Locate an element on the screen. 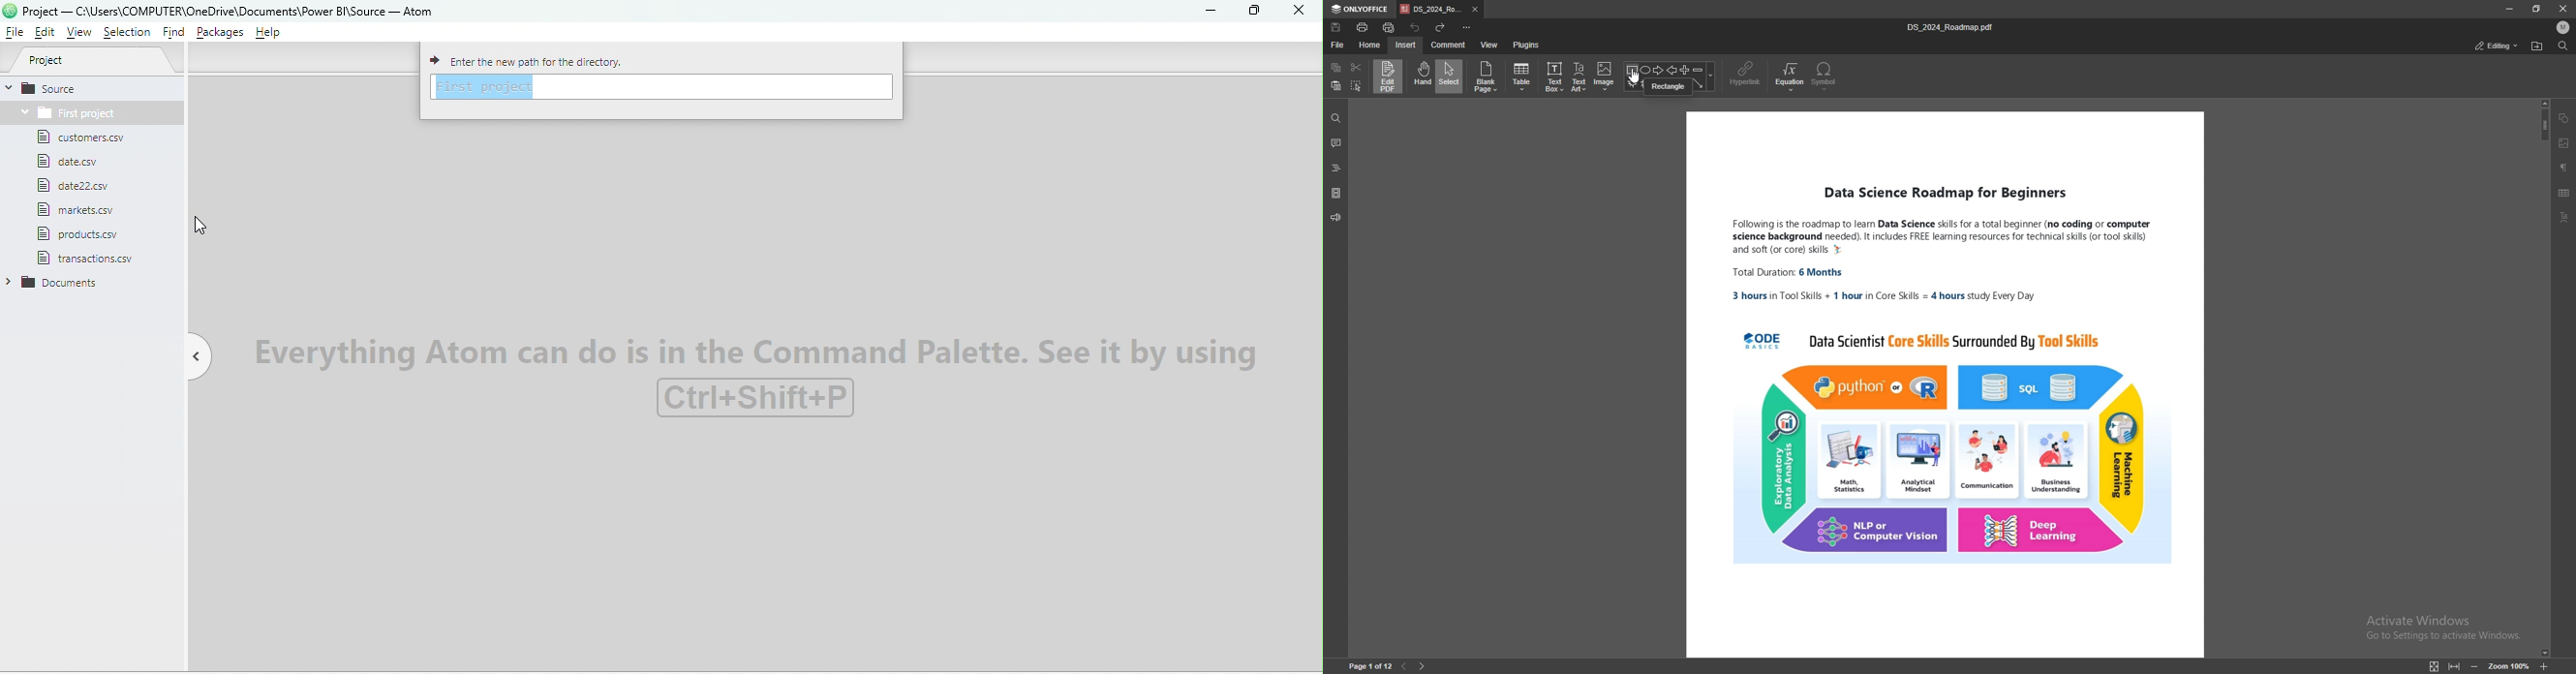  comment is located at coordinates (1337, 143).